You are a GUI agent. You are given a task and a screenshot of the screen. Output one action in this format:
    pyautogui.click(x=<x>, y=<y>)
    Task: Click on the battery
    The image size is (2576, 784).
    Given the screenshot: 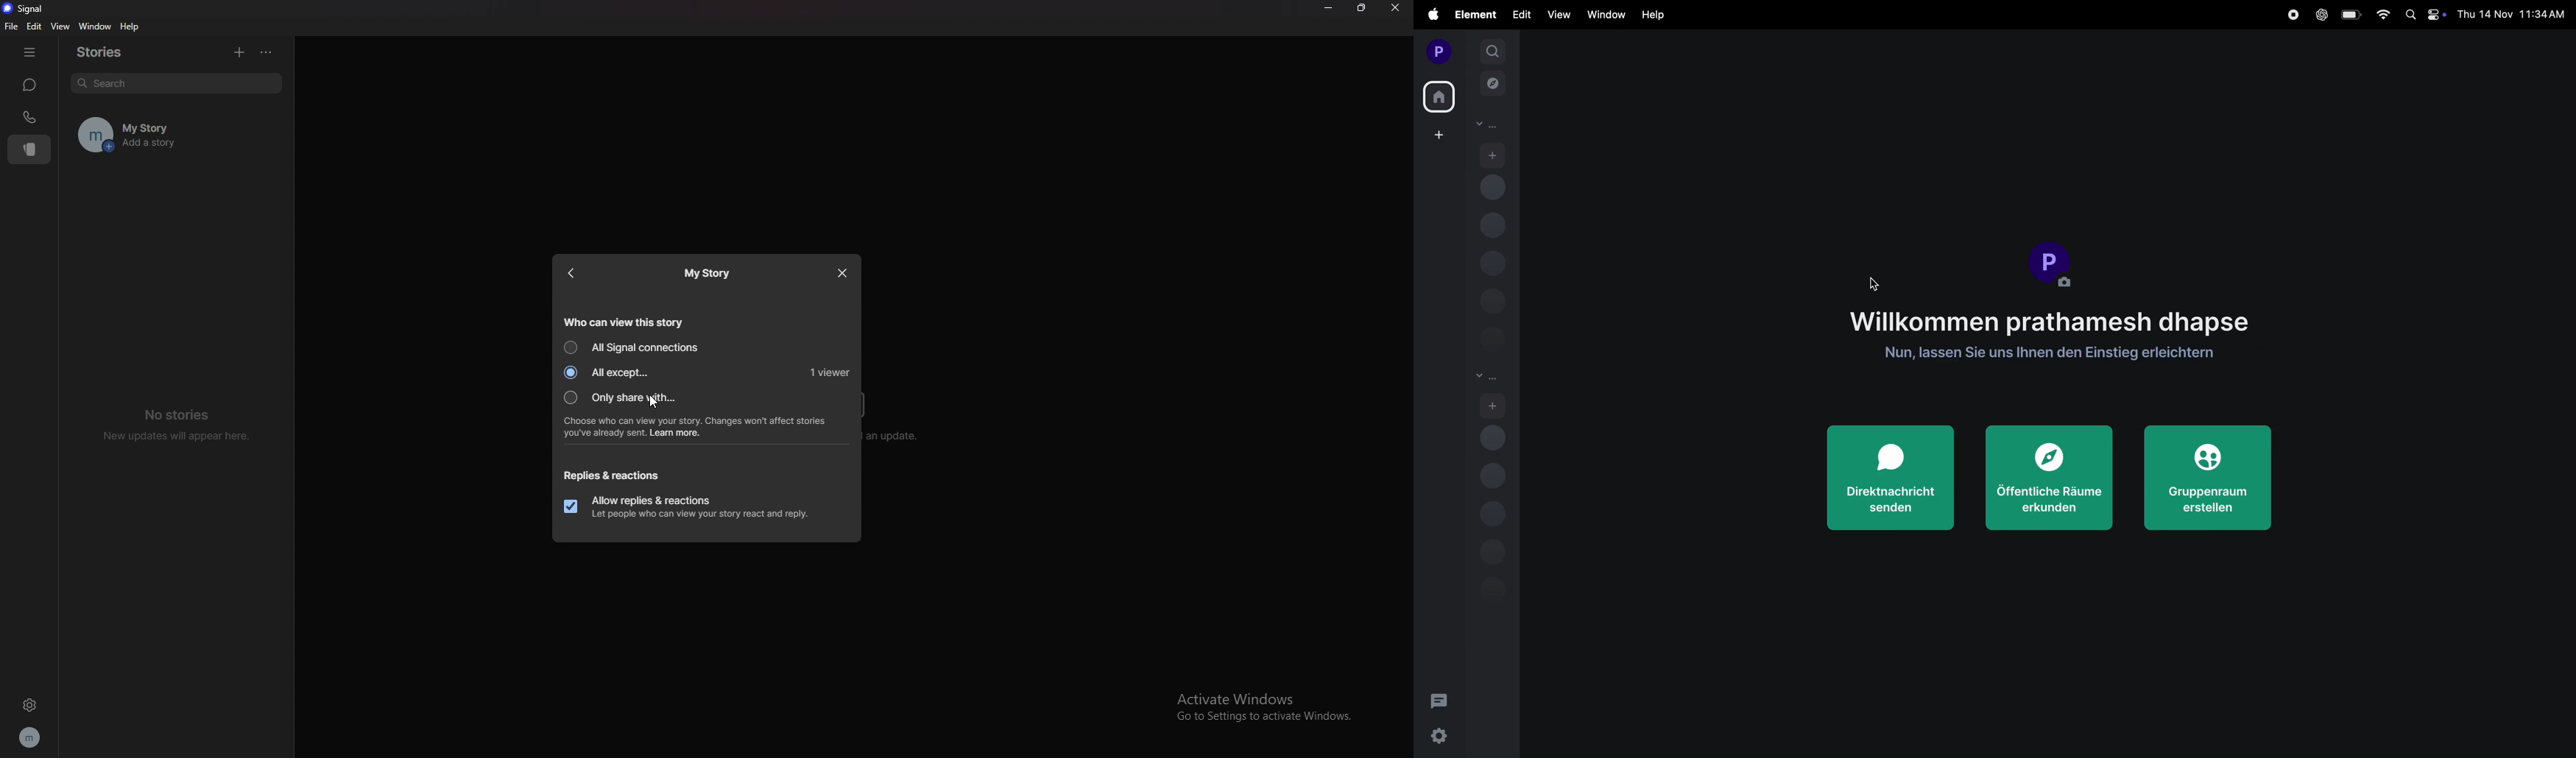 What is the action you would take?
    pyautogui.click(x=2350, y=15)
    